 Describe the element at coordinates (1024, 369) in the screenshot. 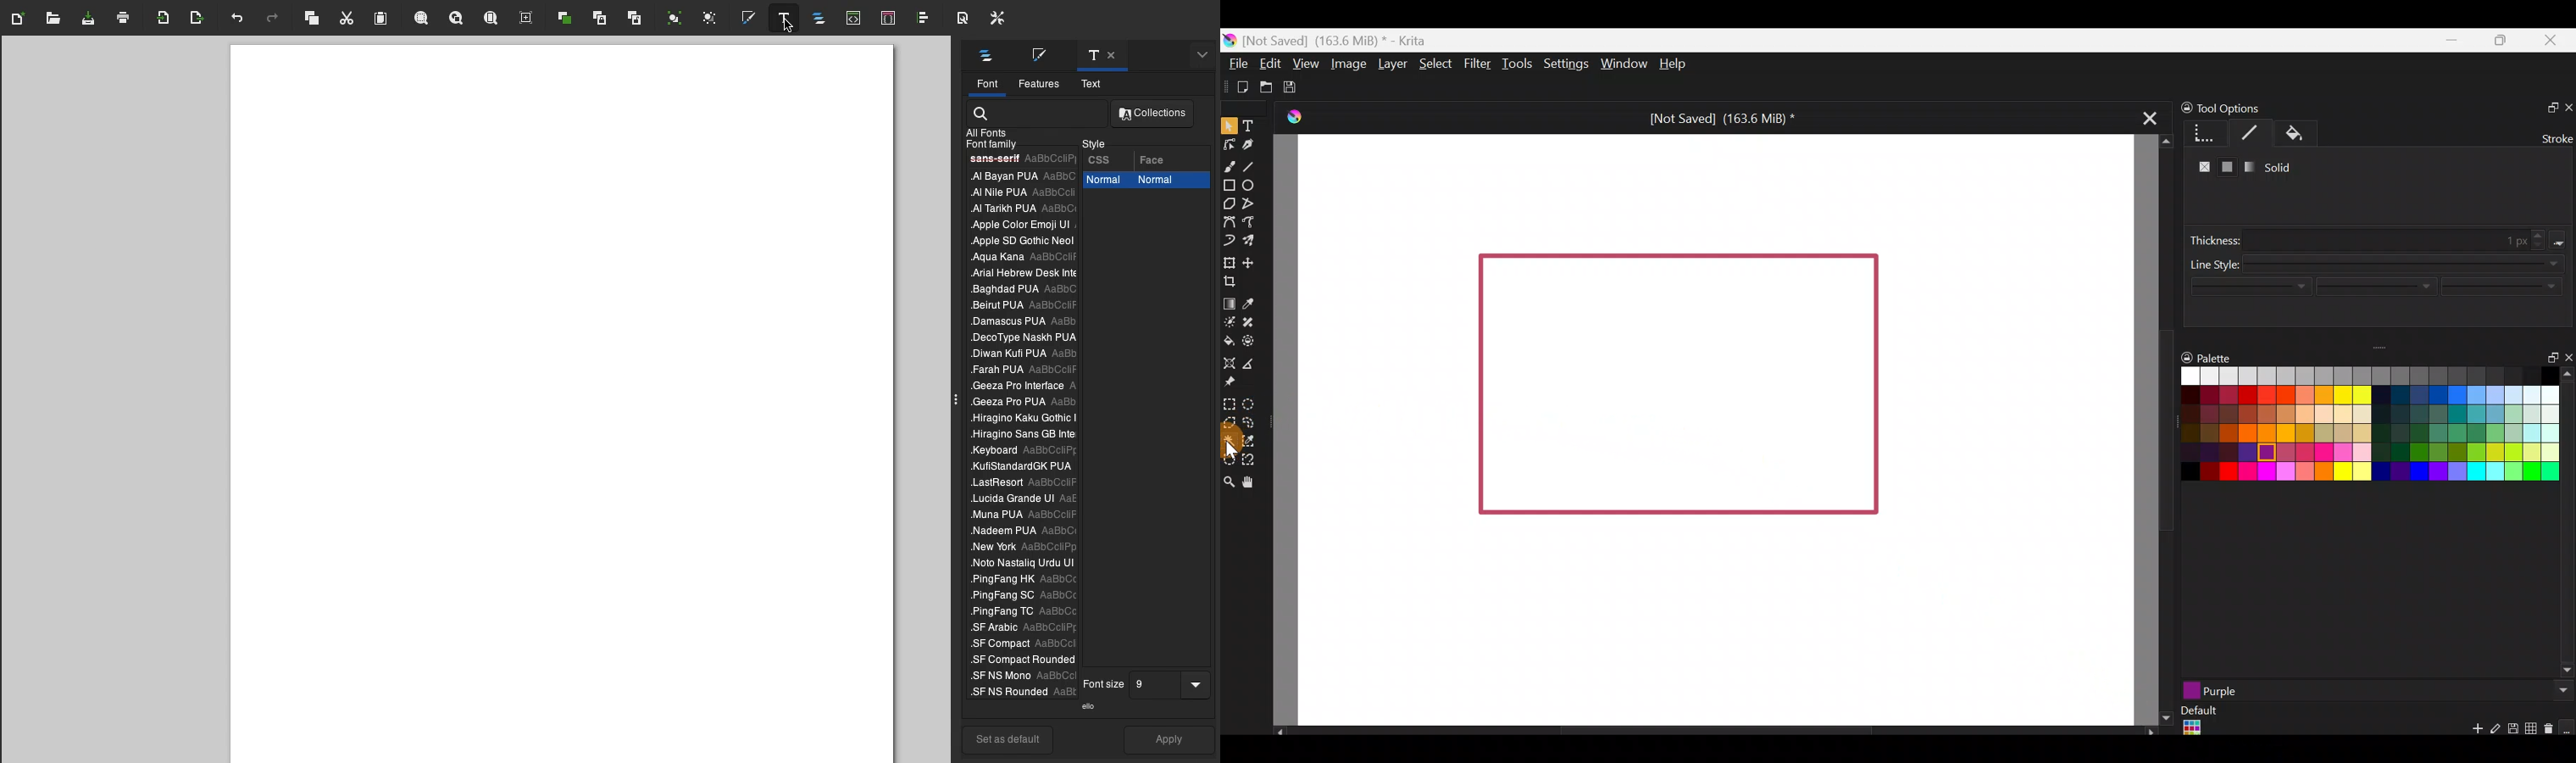

I see `.Farah PUA` at that location.